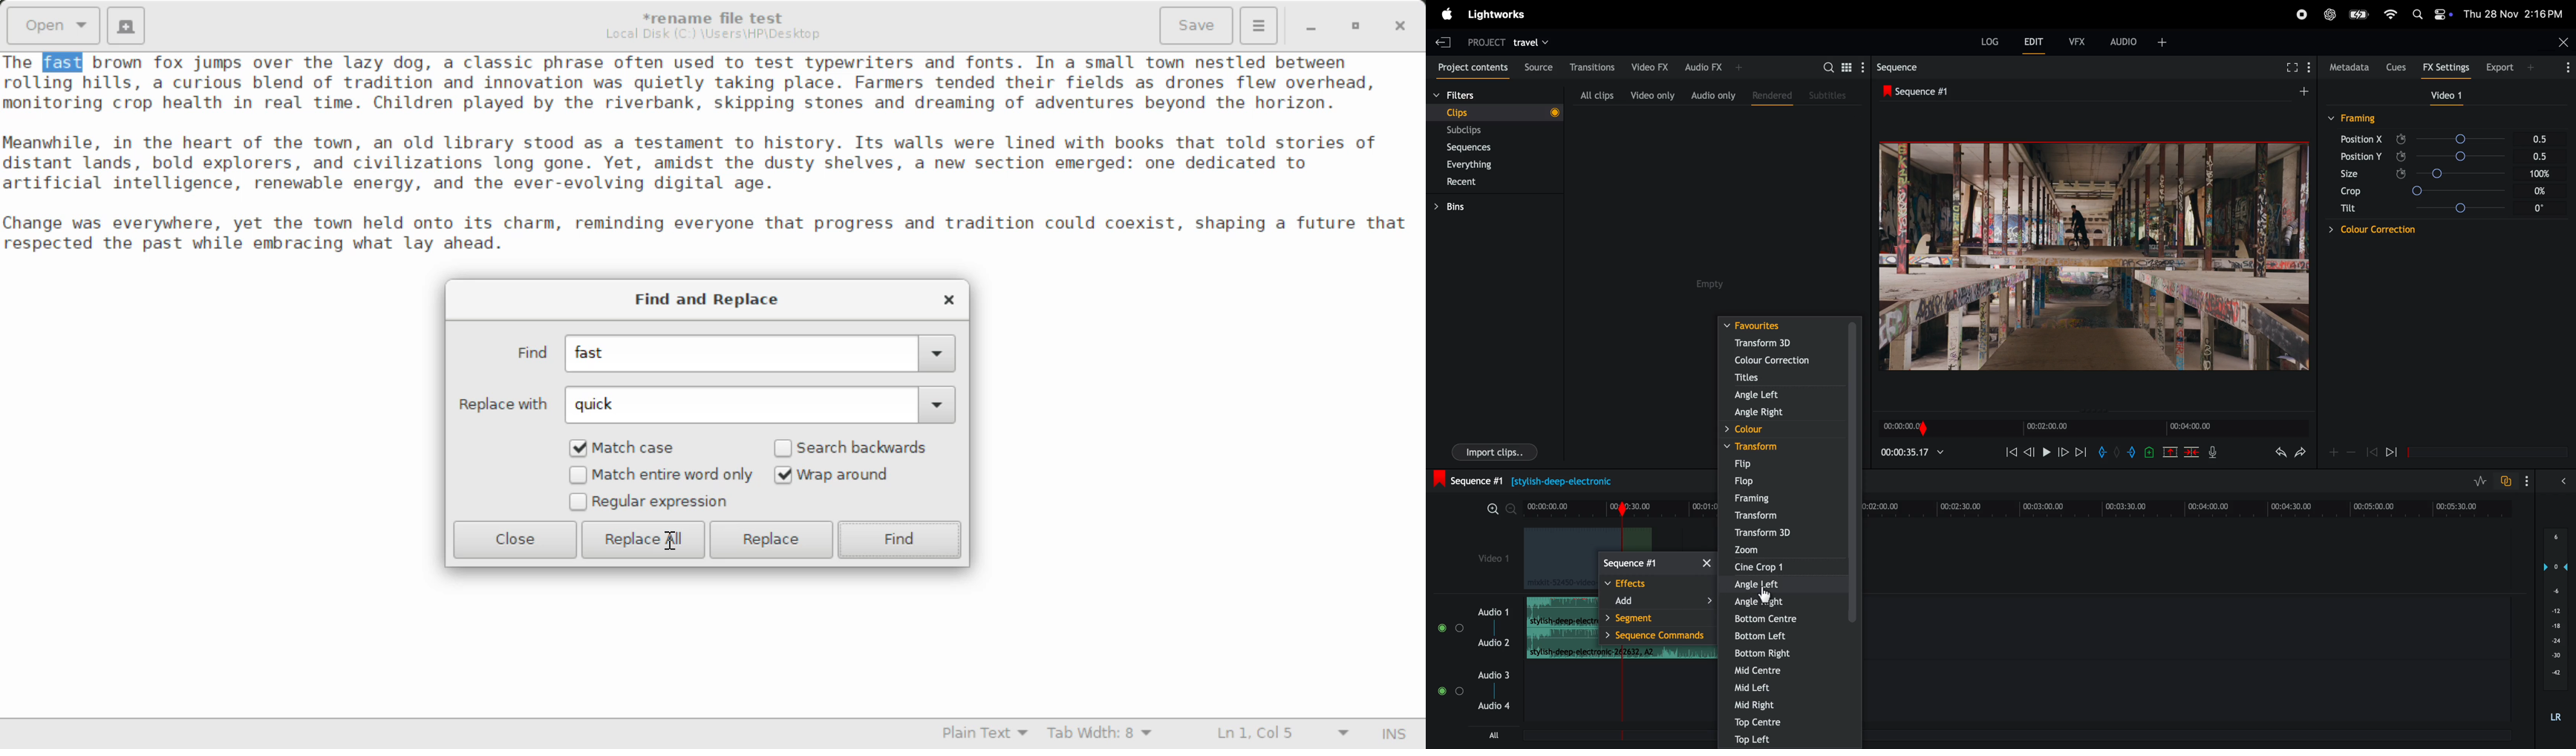 This screenshot has width=2576, height=756. I want to click on log, so click(1987, 43).